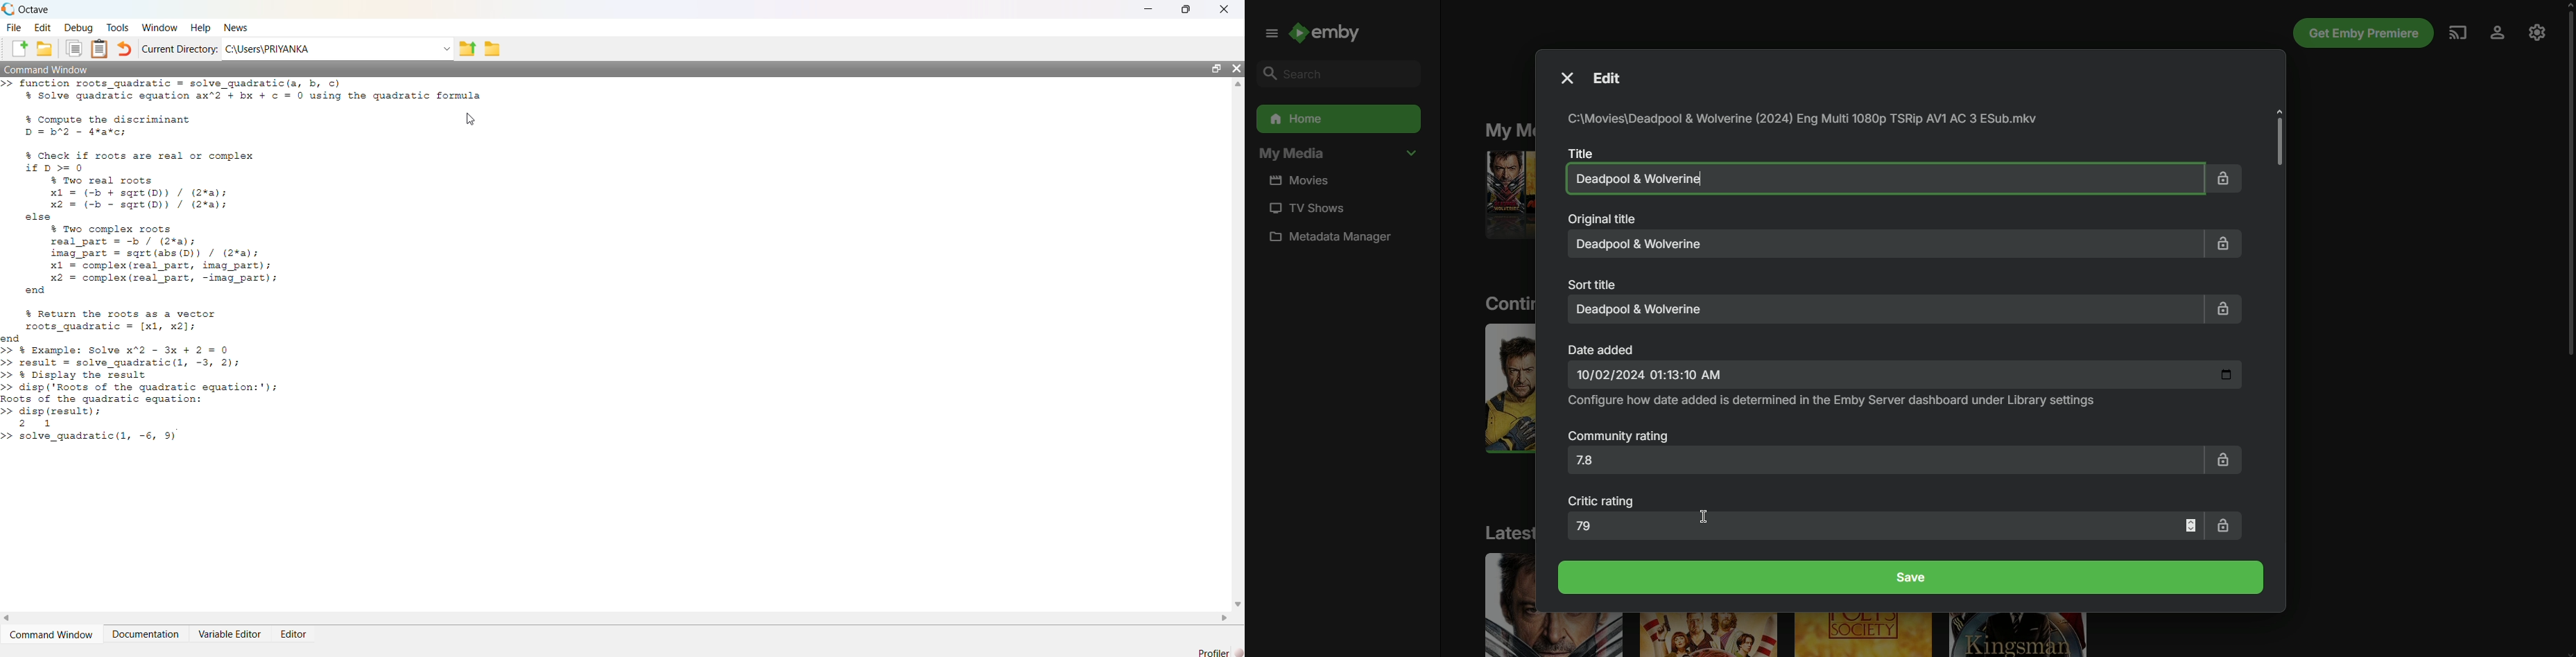 Image resolution: width=2576 pixels, height=672 pixels. What do you see at coordinates (73, 49) in the screenshot?
I see `Copy` at bounding box center [73, 49].